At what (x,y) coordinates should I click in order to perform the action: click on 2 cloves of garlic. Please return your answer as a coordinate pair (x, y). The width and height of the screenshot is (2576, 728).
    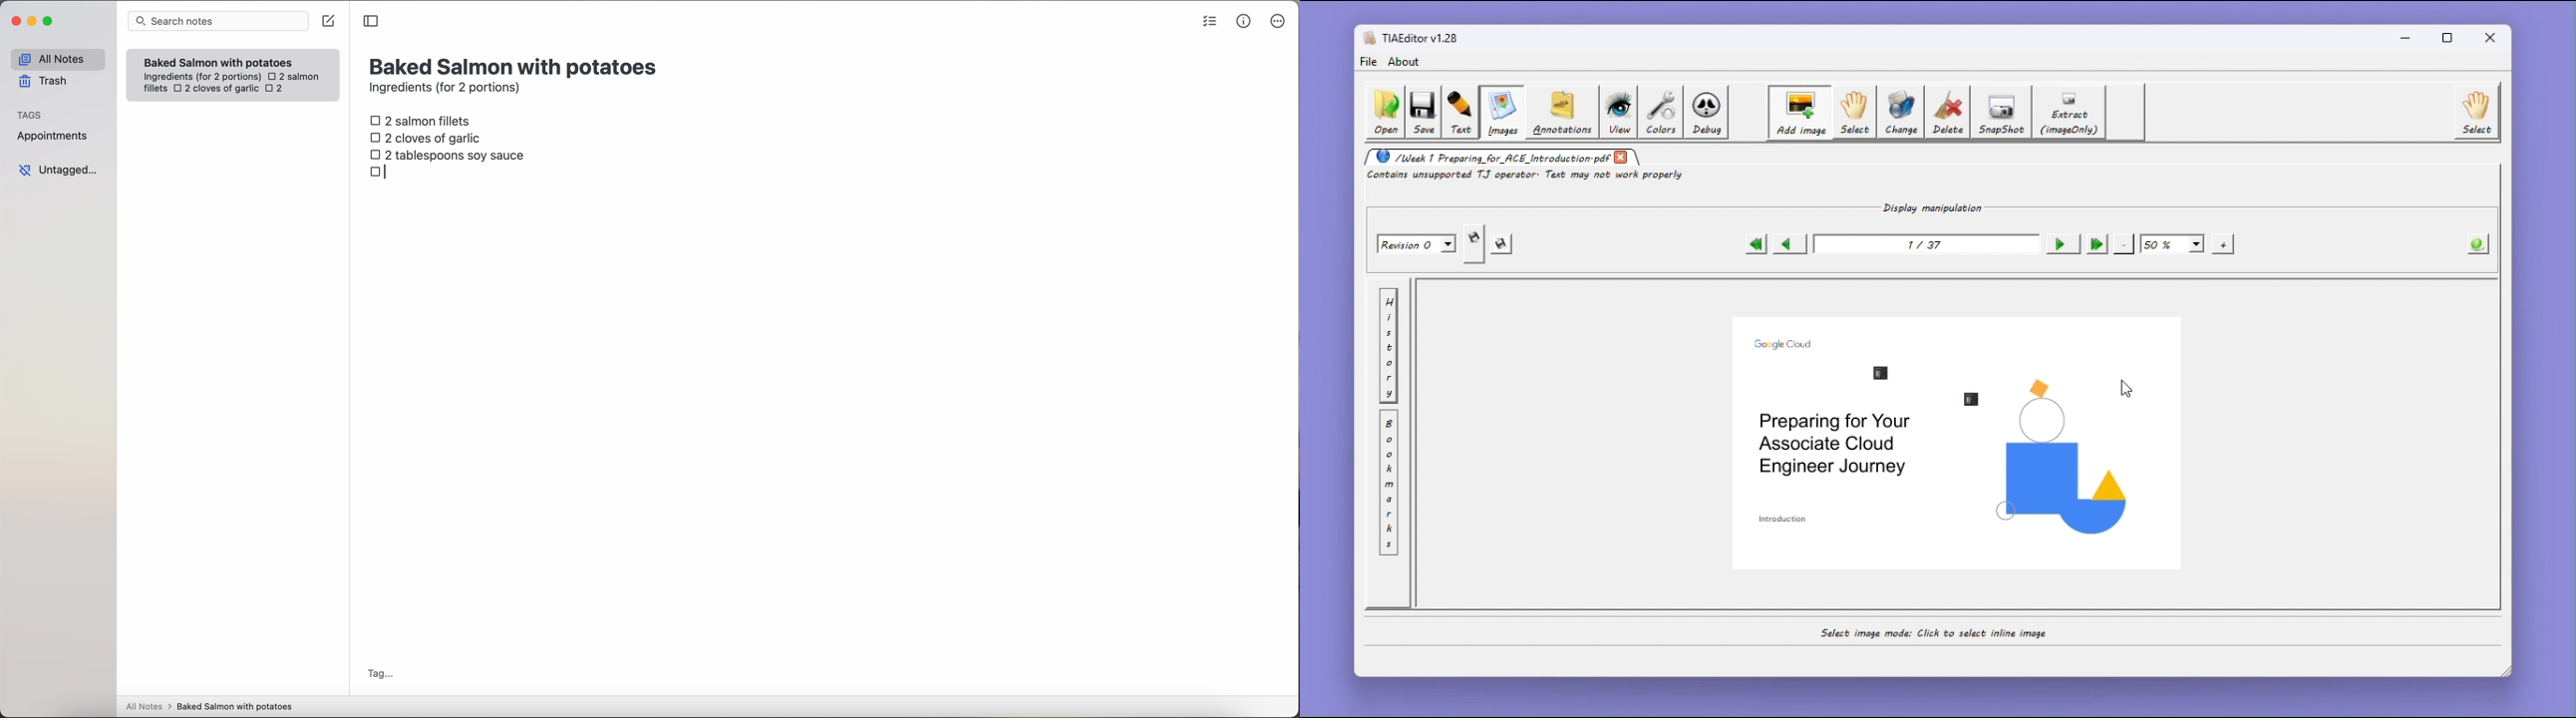
    Looking at the image, I should click on (216, 89).